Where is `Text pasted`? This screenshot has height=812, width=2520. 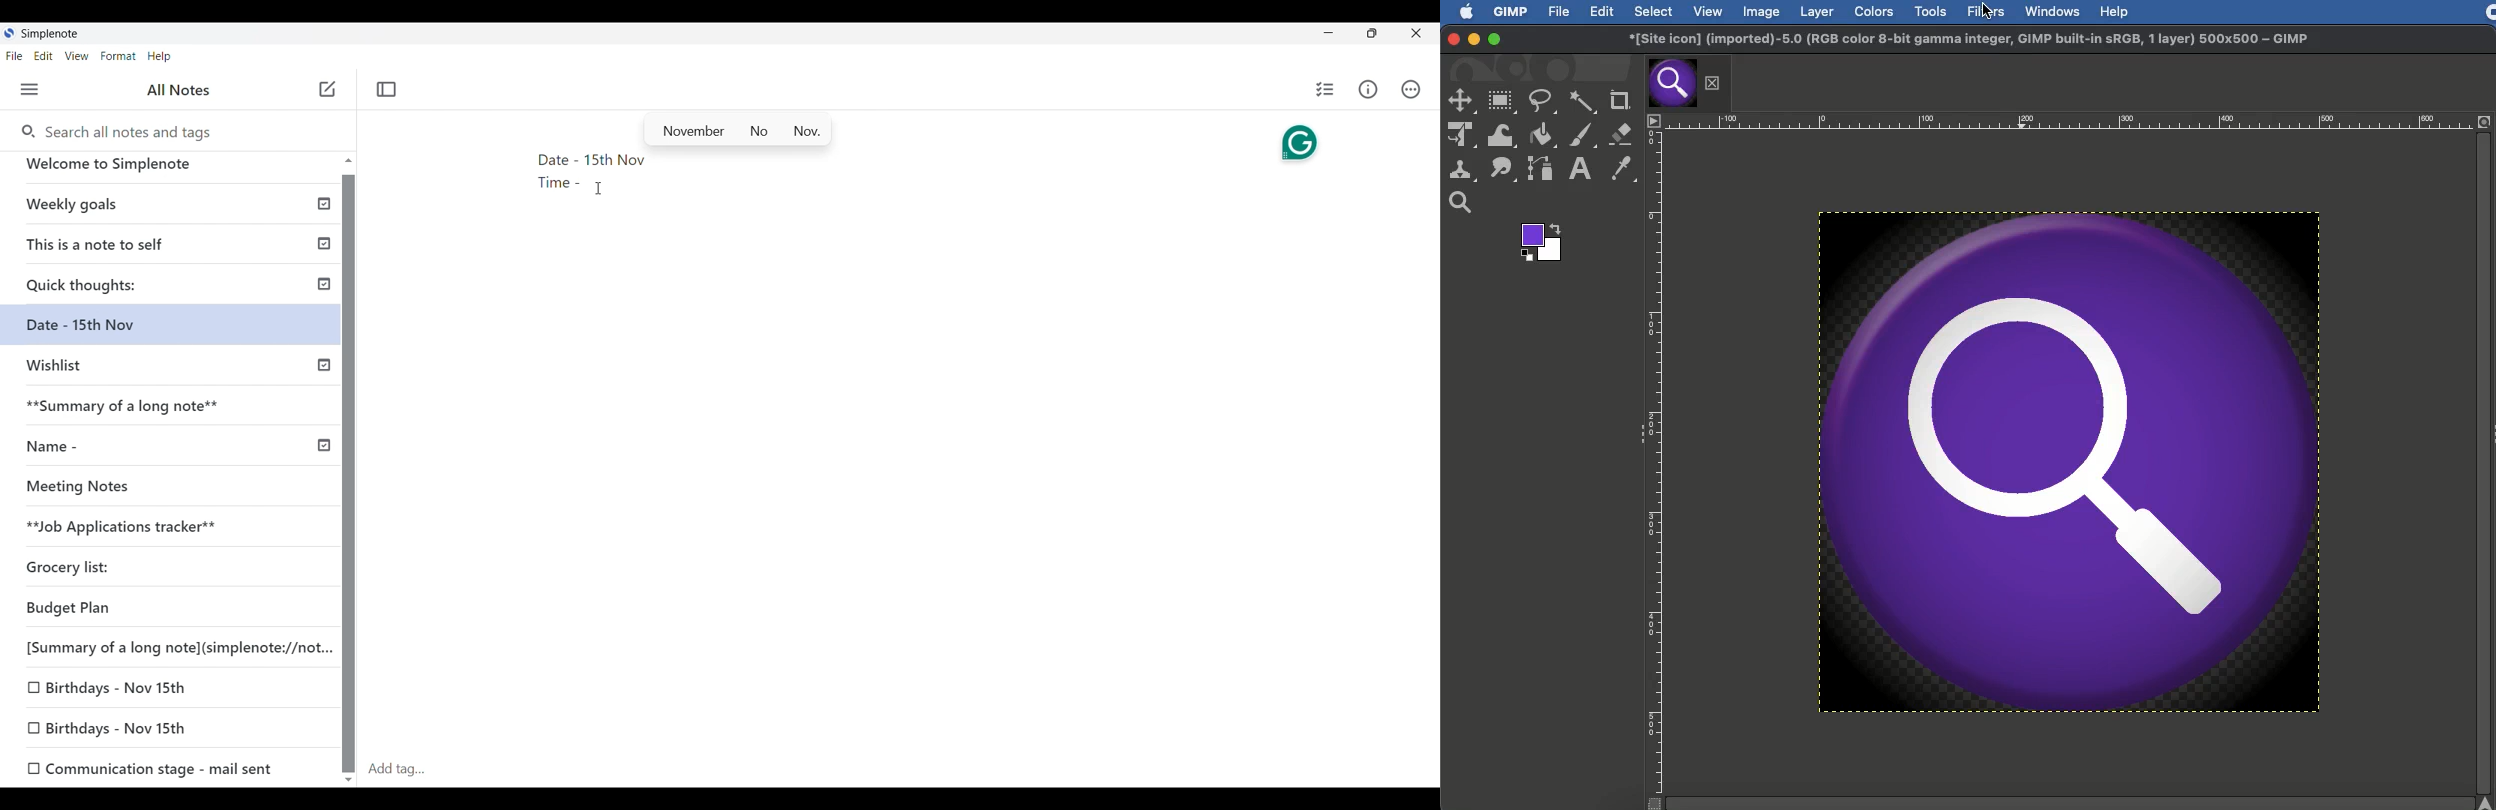
Text pasted is located at coordinates (557, 172).